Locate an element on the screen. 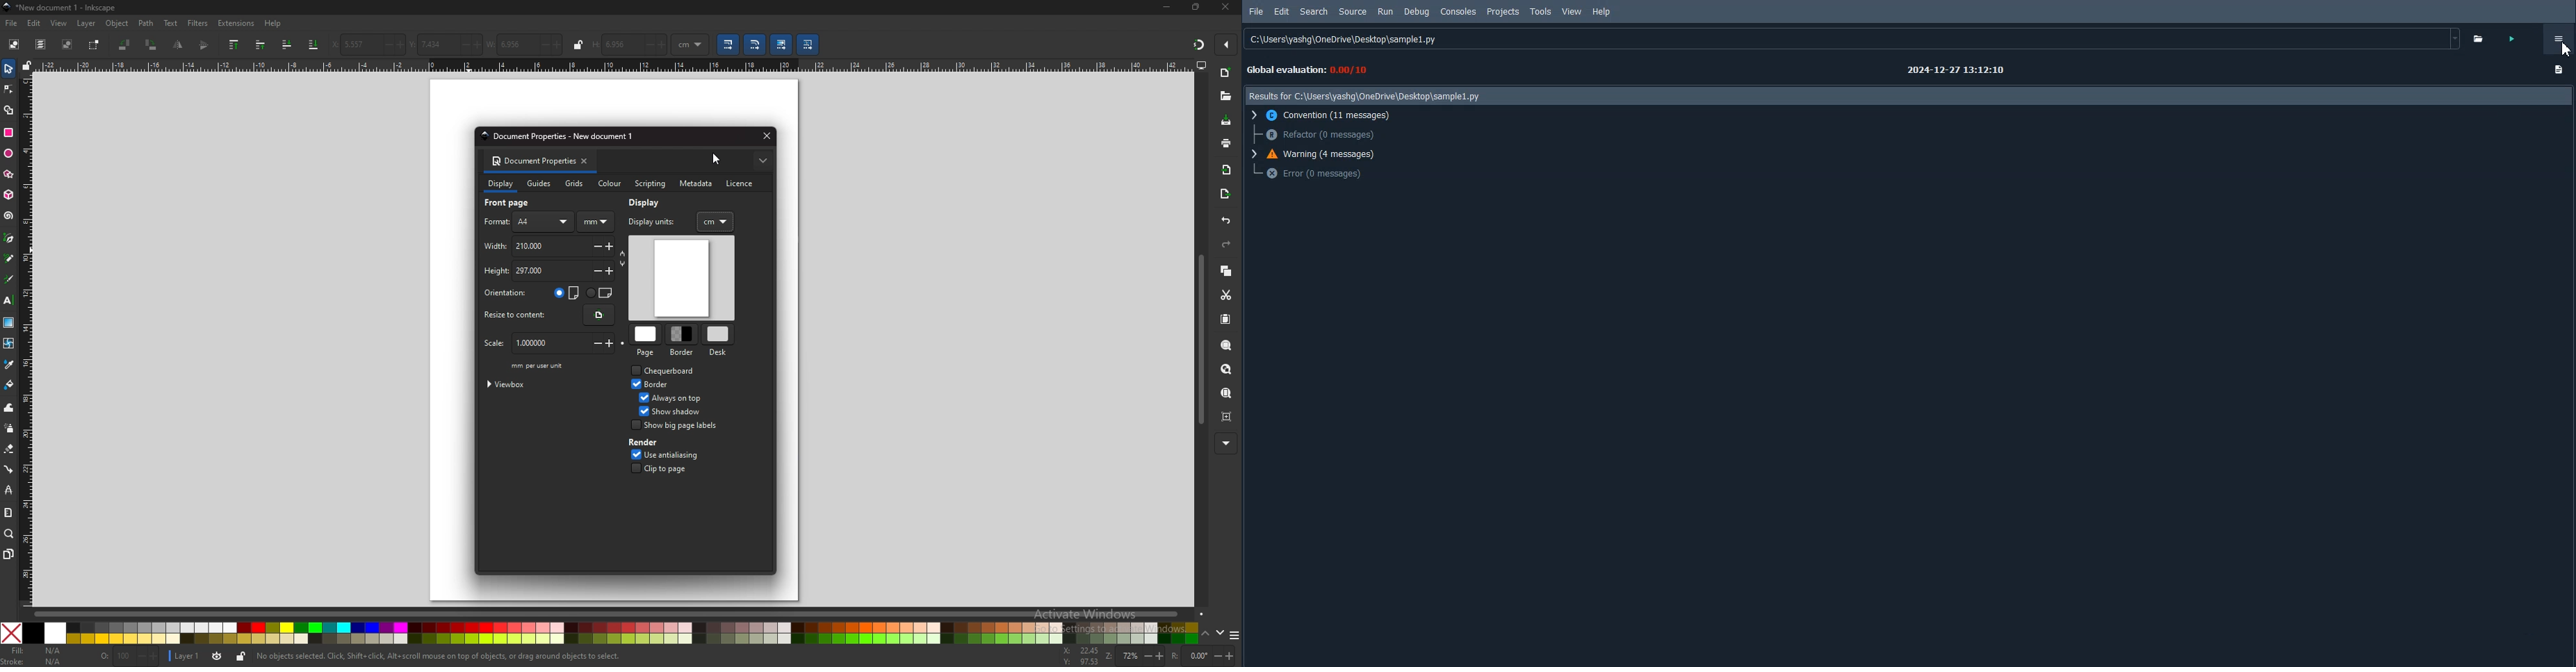  path is located at coordinates (145, 24).